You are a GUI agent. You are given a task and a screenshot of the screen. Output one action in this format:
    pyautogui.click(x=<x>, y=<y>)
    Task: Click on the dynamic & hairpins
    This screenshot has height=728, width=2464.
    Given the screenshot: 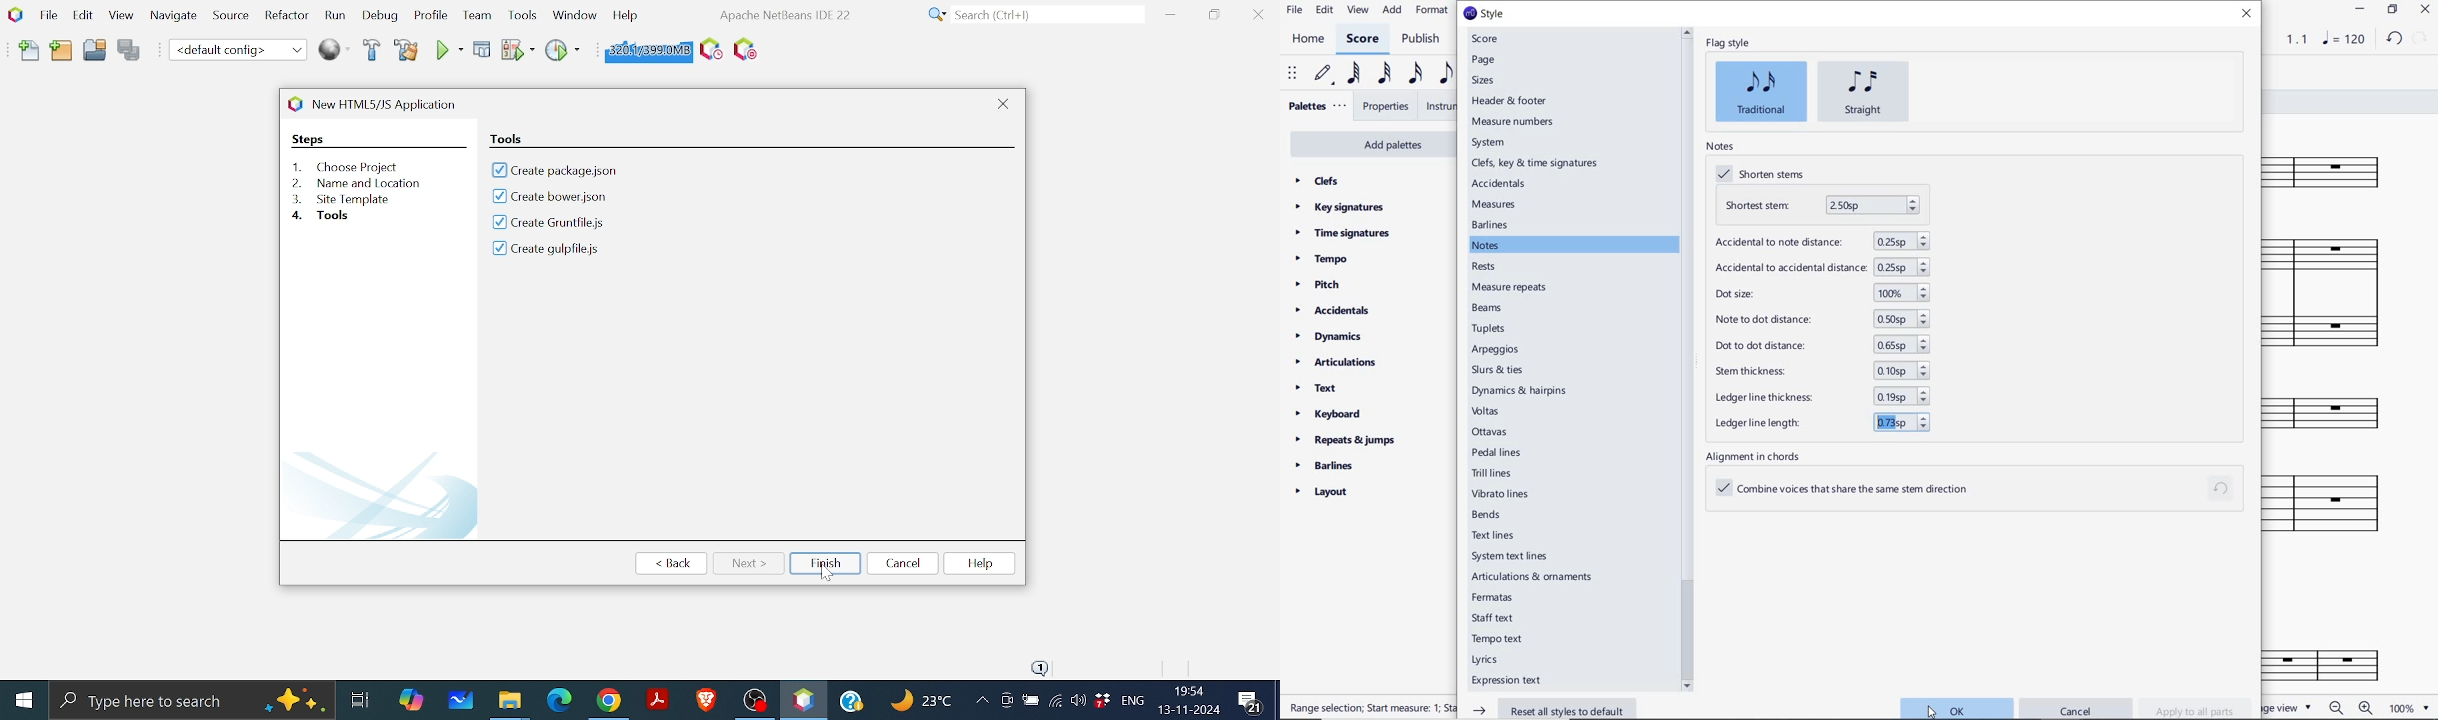 What is the action you would take?
    pyautogui.click(x=1521, y=391)
    